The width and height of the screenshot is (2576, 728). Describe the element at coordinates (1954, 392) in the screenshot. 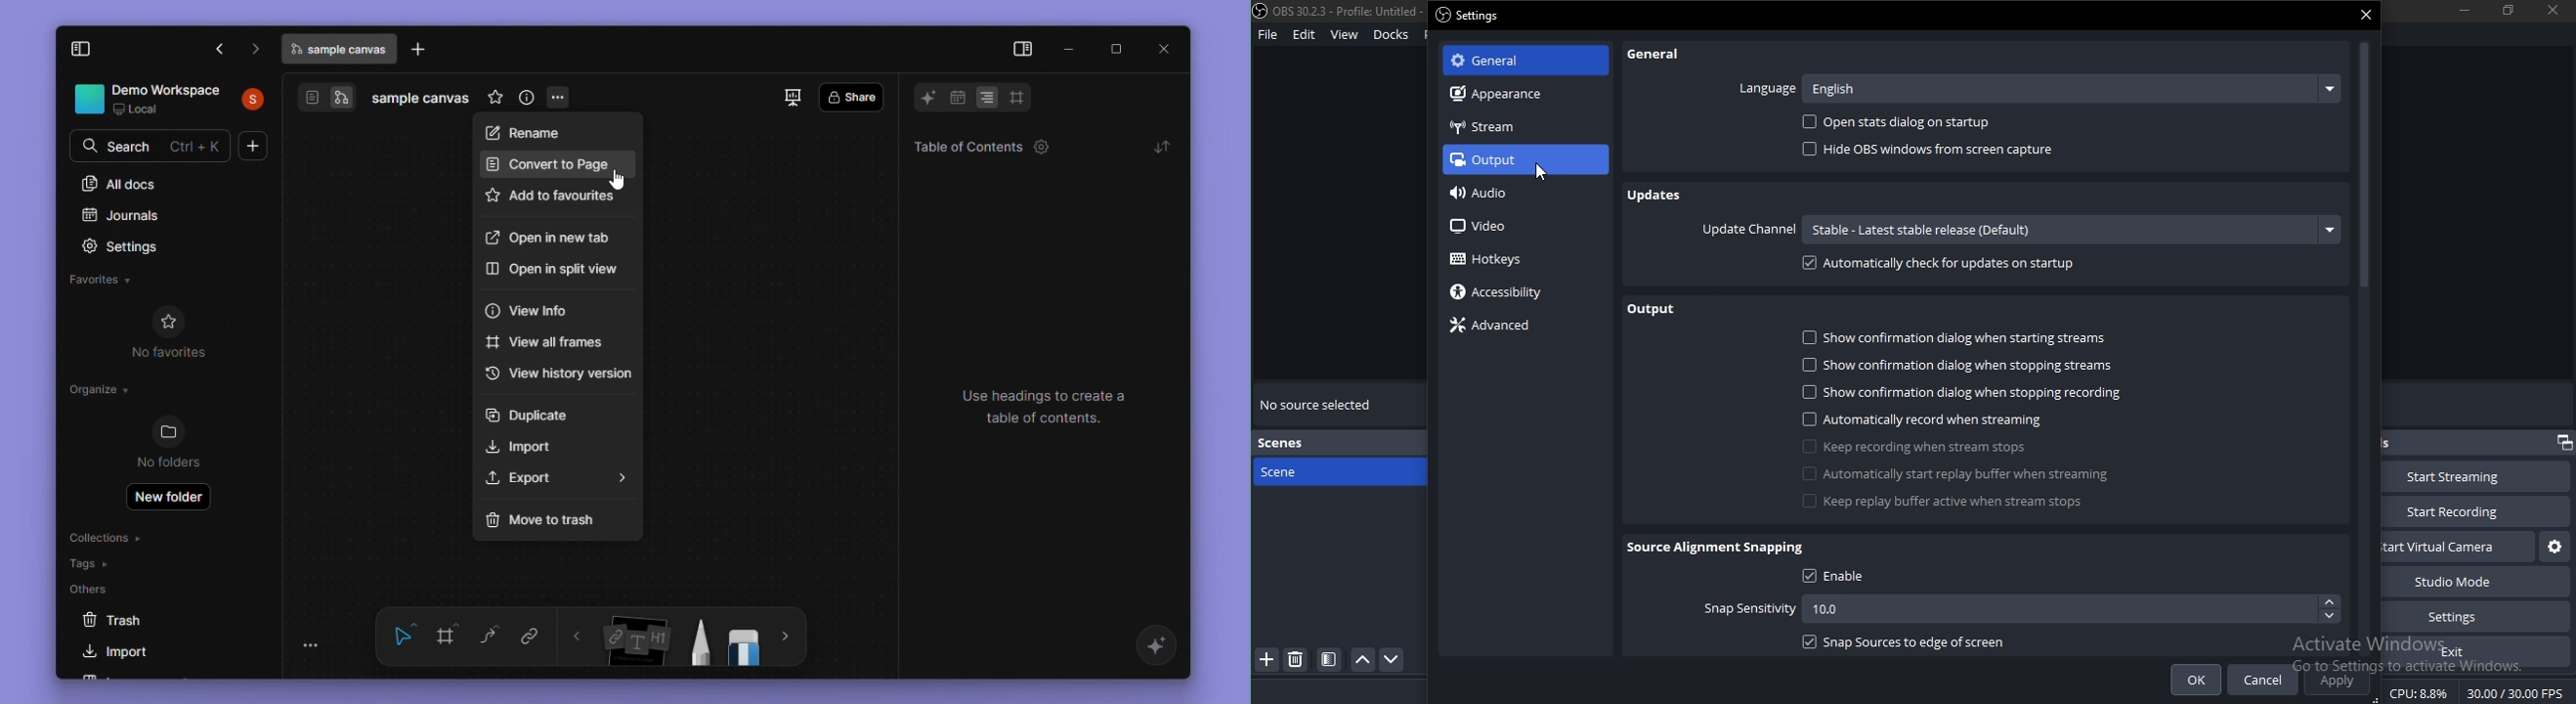

I see `show confirmation dialog when stopping recording` at that location.